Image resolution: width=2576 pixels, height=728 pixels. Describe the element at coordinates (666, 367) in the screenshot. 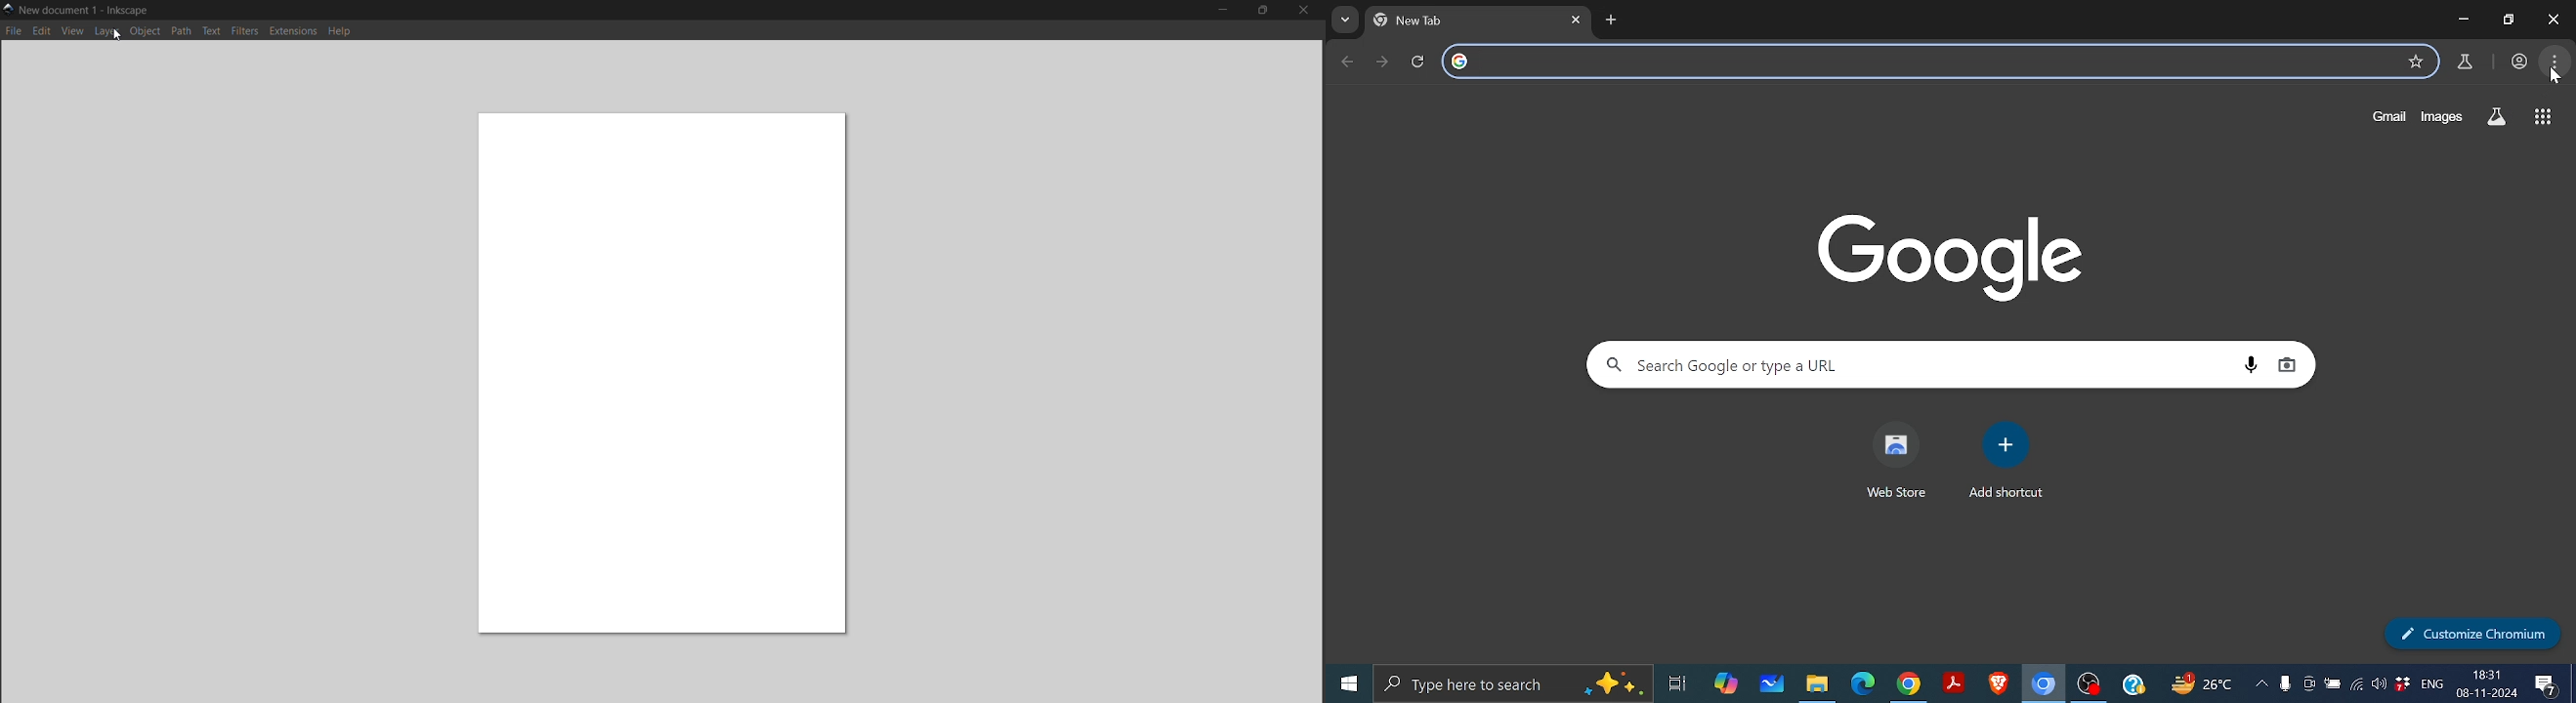

I see `canvas` at that location.